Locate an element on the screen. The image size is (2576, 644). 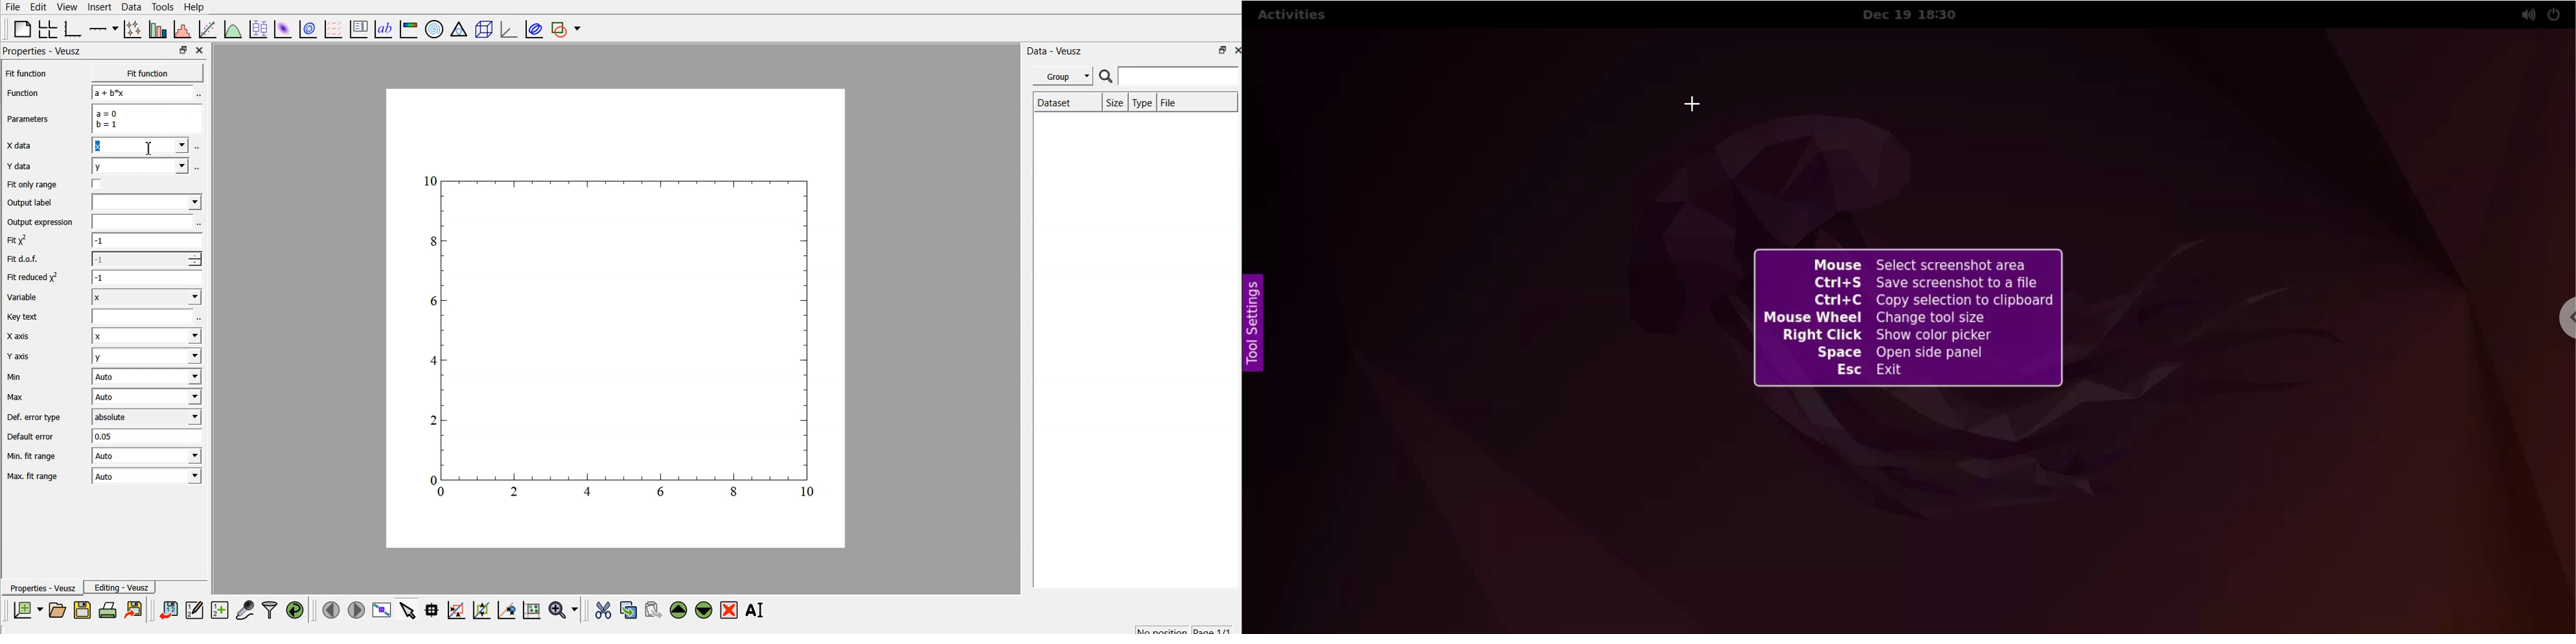
plot 2d data set as an image is located at coordinates (284, 29).